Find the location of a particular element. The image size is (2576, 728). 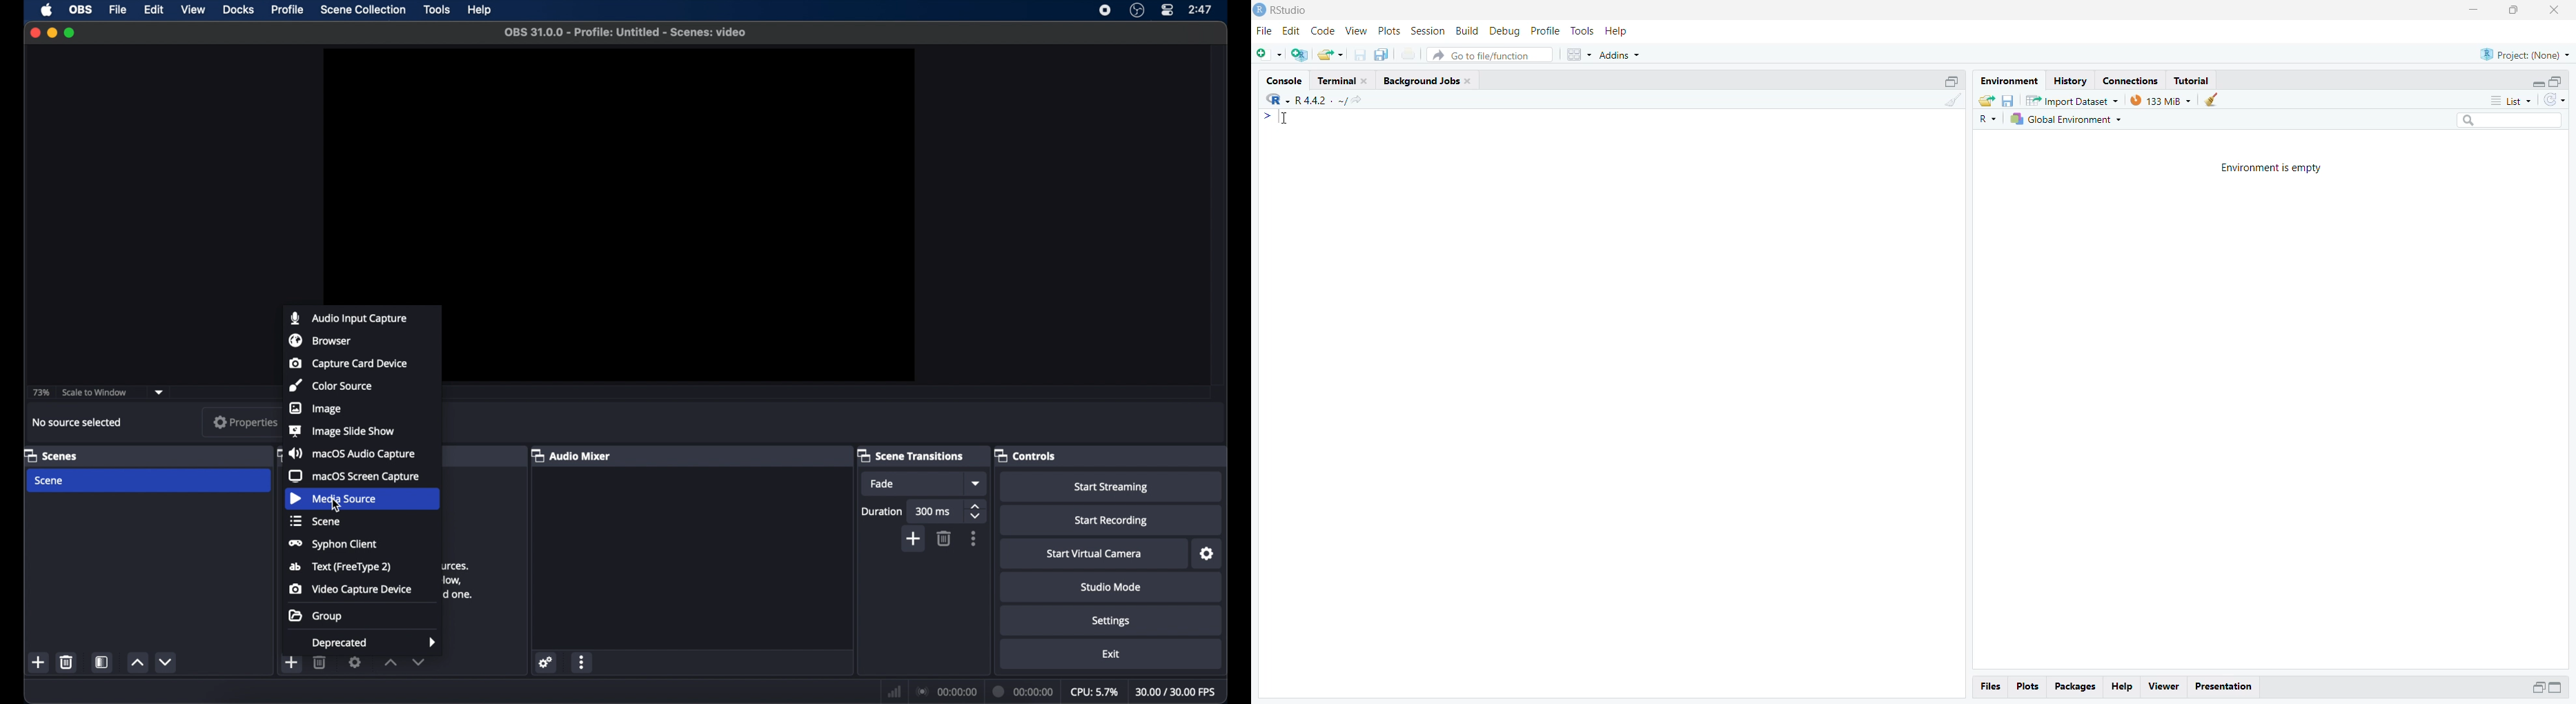

Background Jobs is located at coordinates (1424, 82).